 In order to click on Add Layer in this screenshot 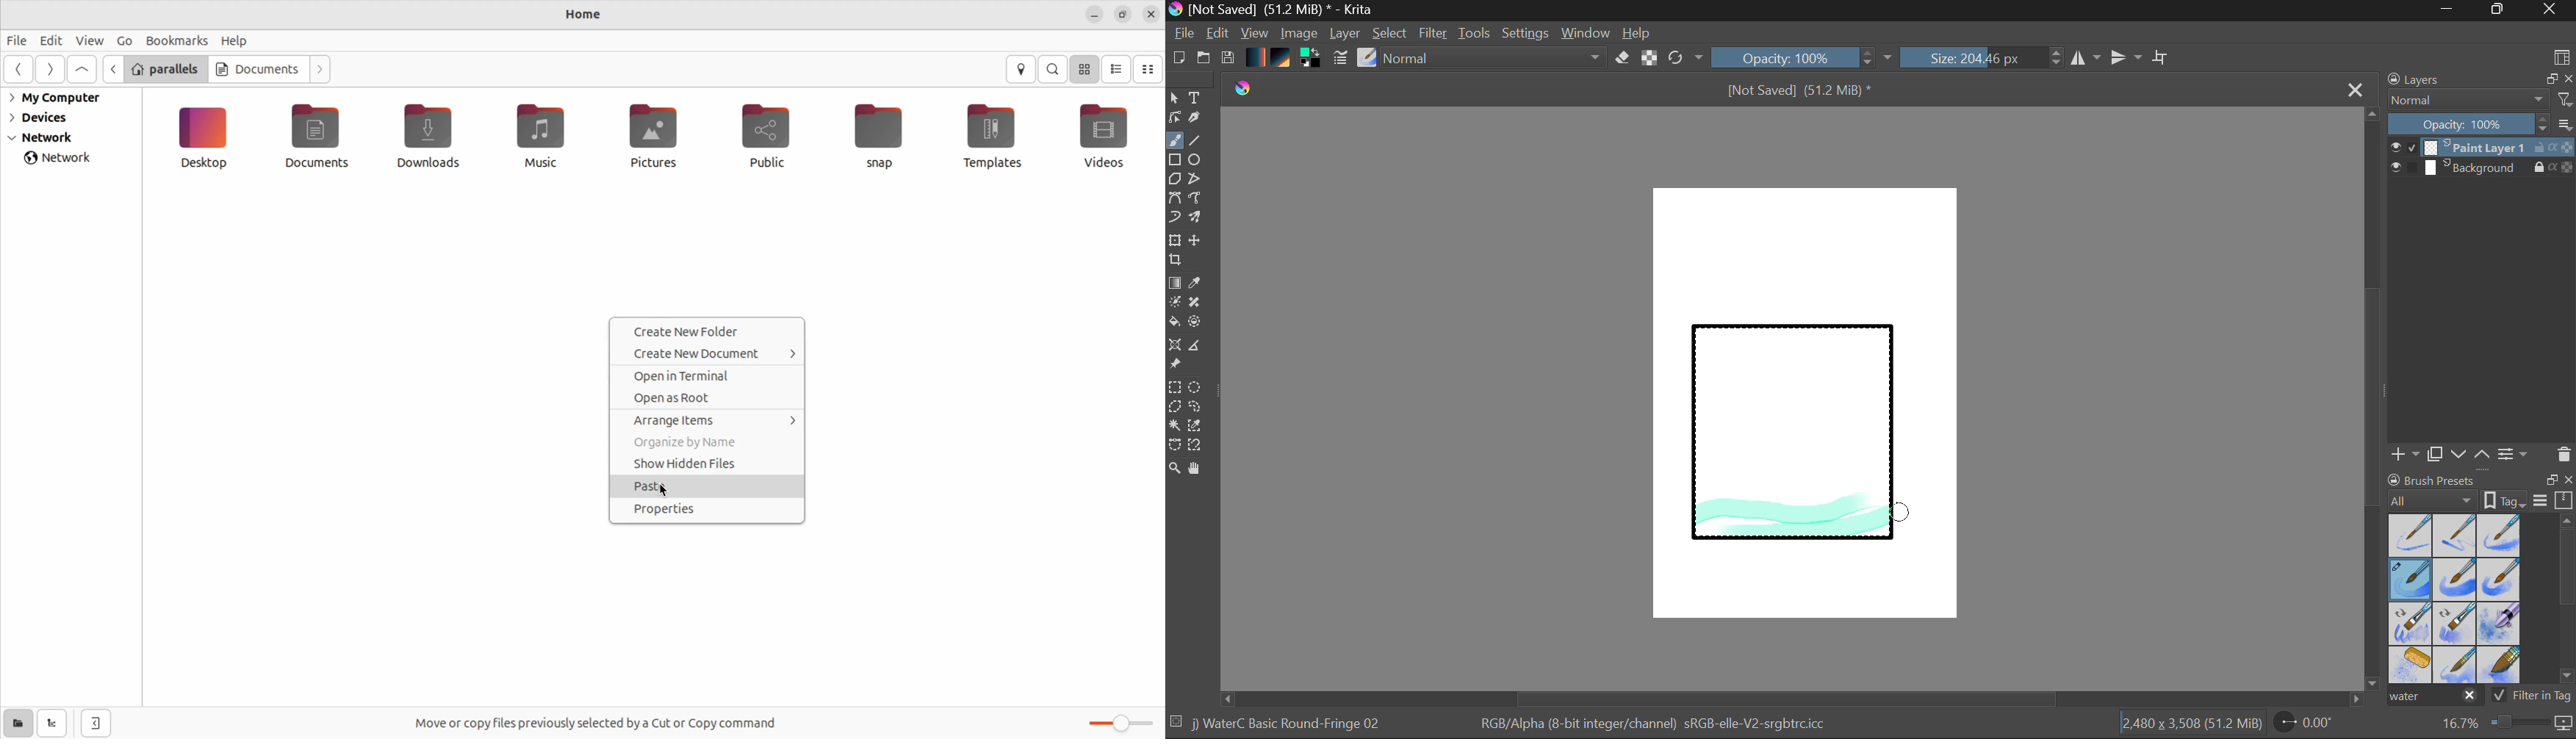, I will do `click(2405, 454)`.